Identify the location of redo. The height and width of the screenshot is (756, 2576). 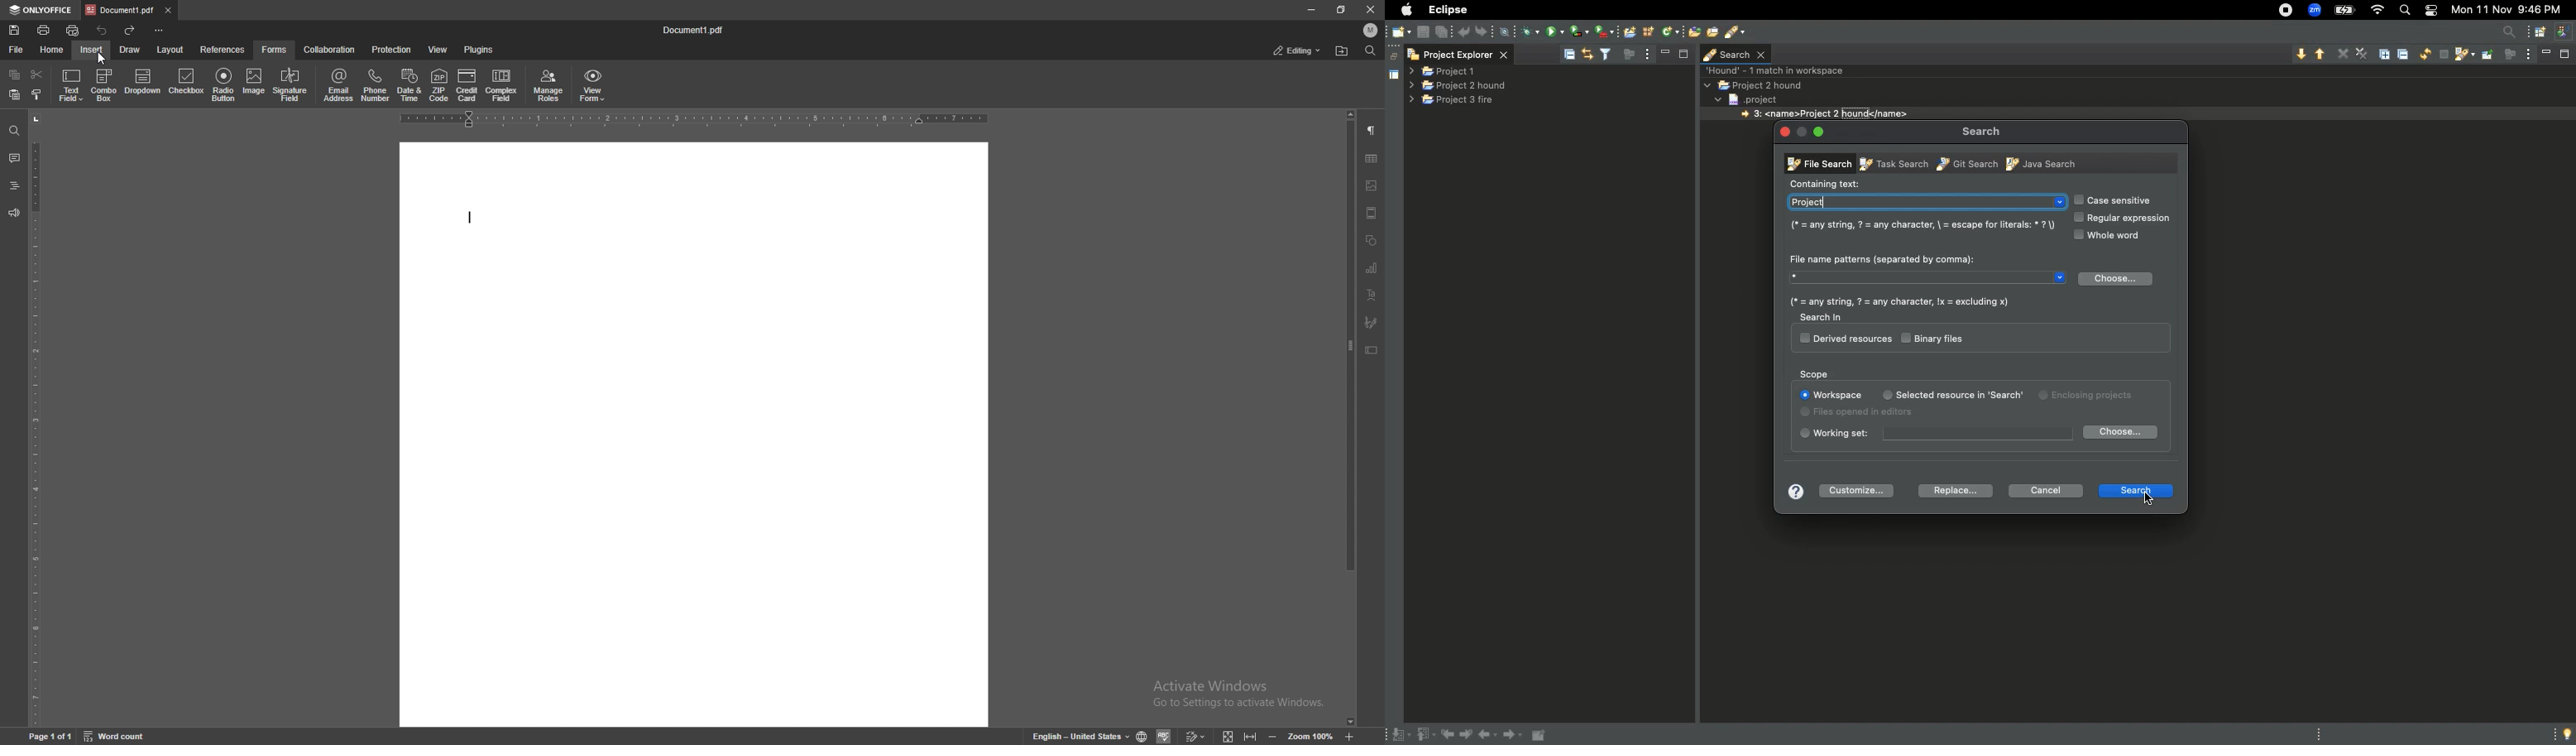
(131, 30).